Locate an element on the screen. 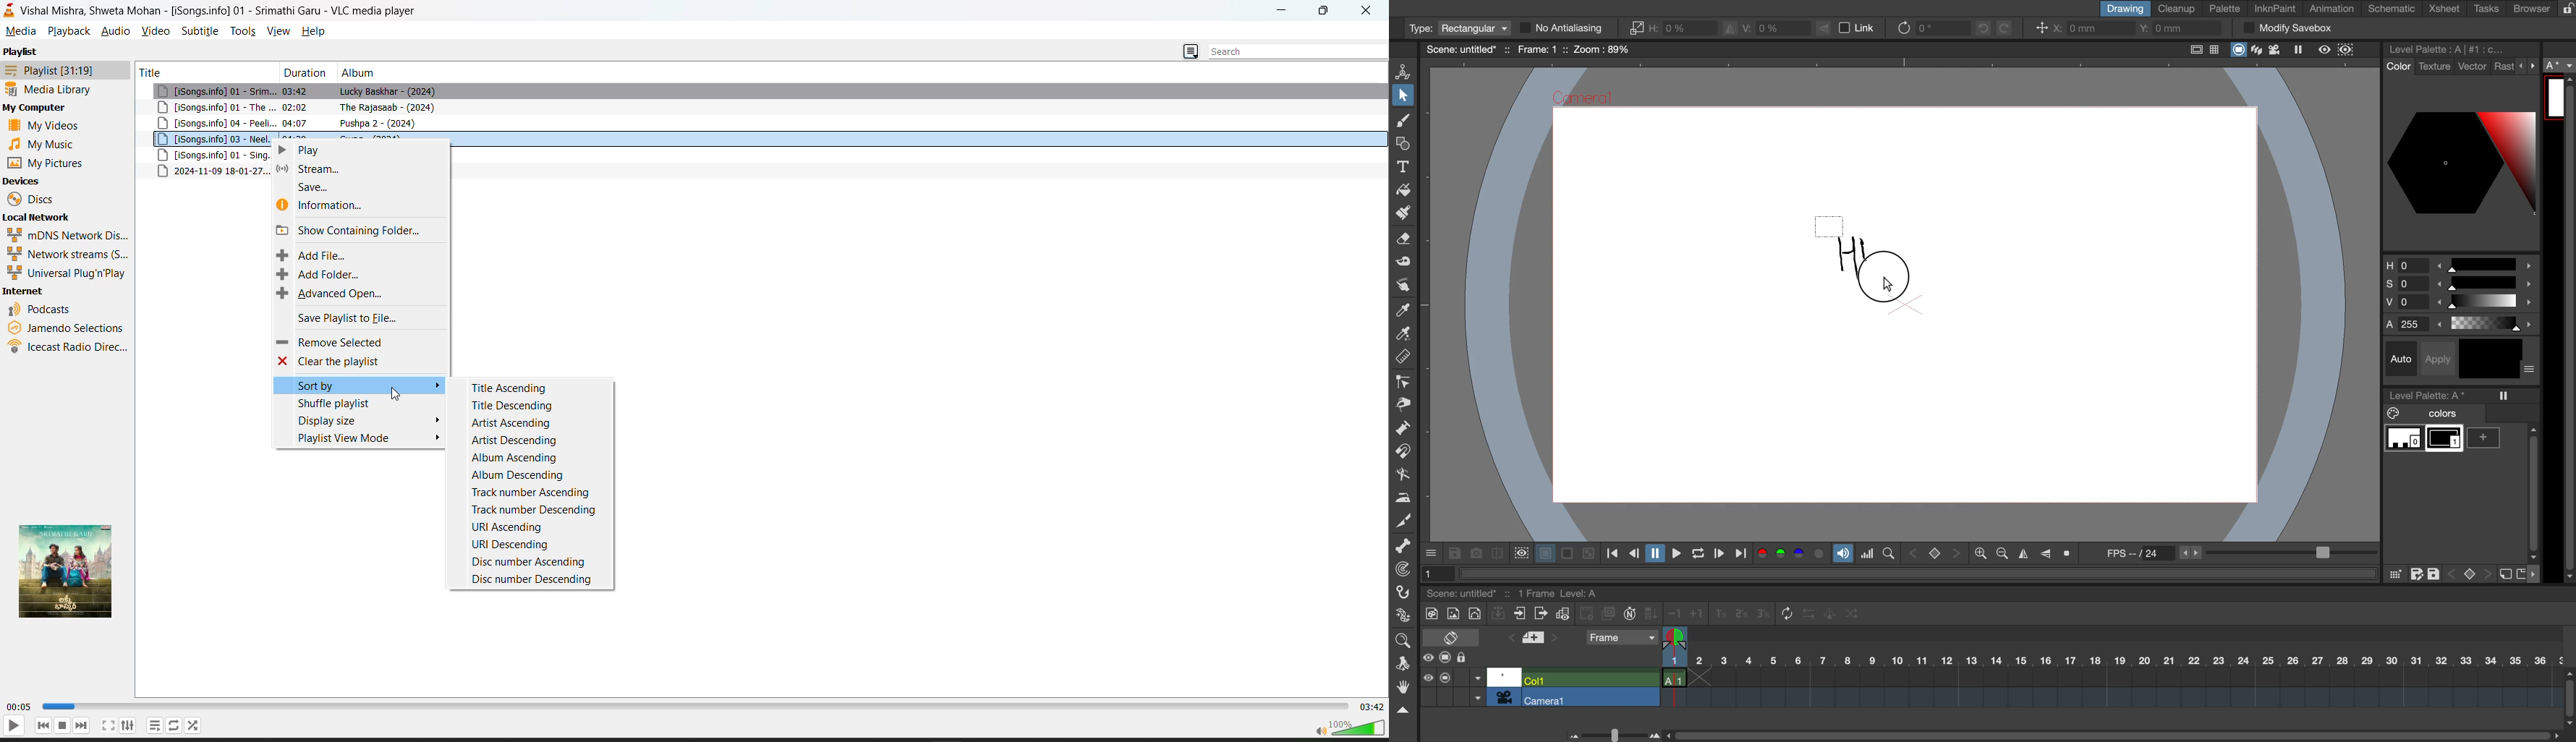 This screenshot has width=2576, height=756. song is located at coordinates (761, 108).